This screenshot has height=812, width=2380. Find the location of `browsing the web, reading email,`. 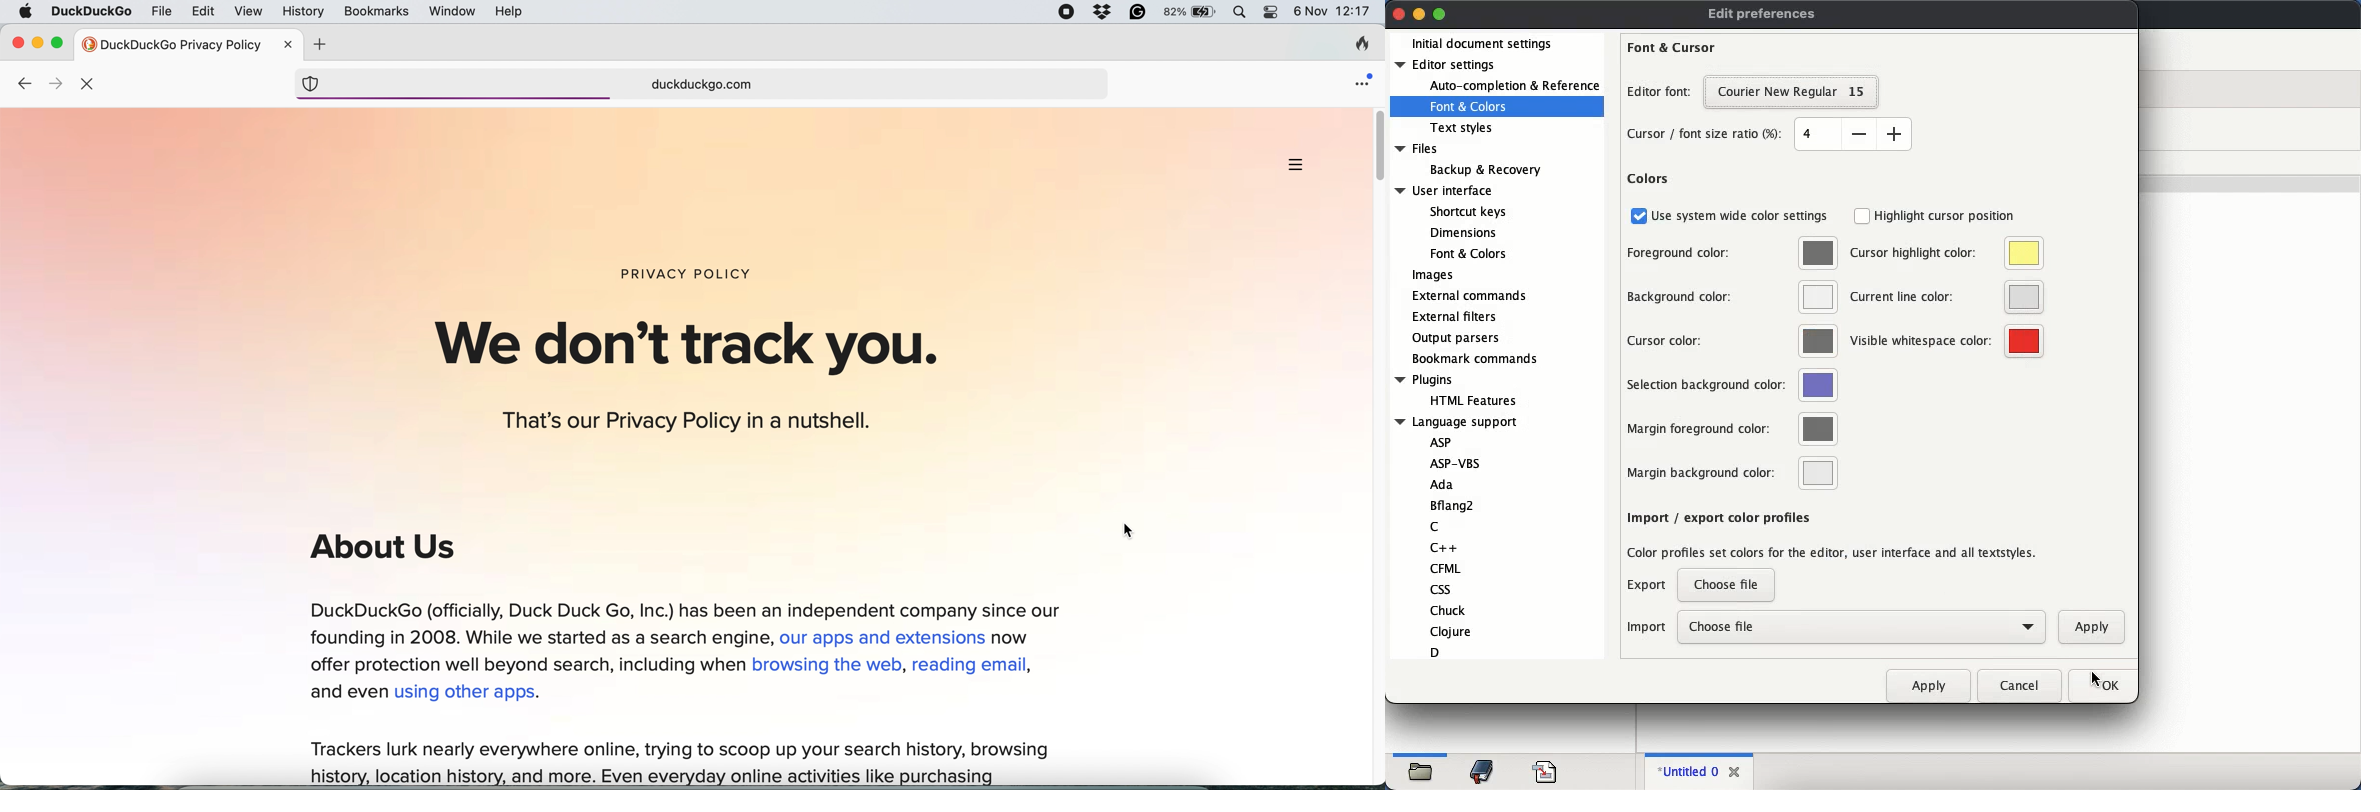

browsing the web, reading email, is located at coordinates (892, 664).